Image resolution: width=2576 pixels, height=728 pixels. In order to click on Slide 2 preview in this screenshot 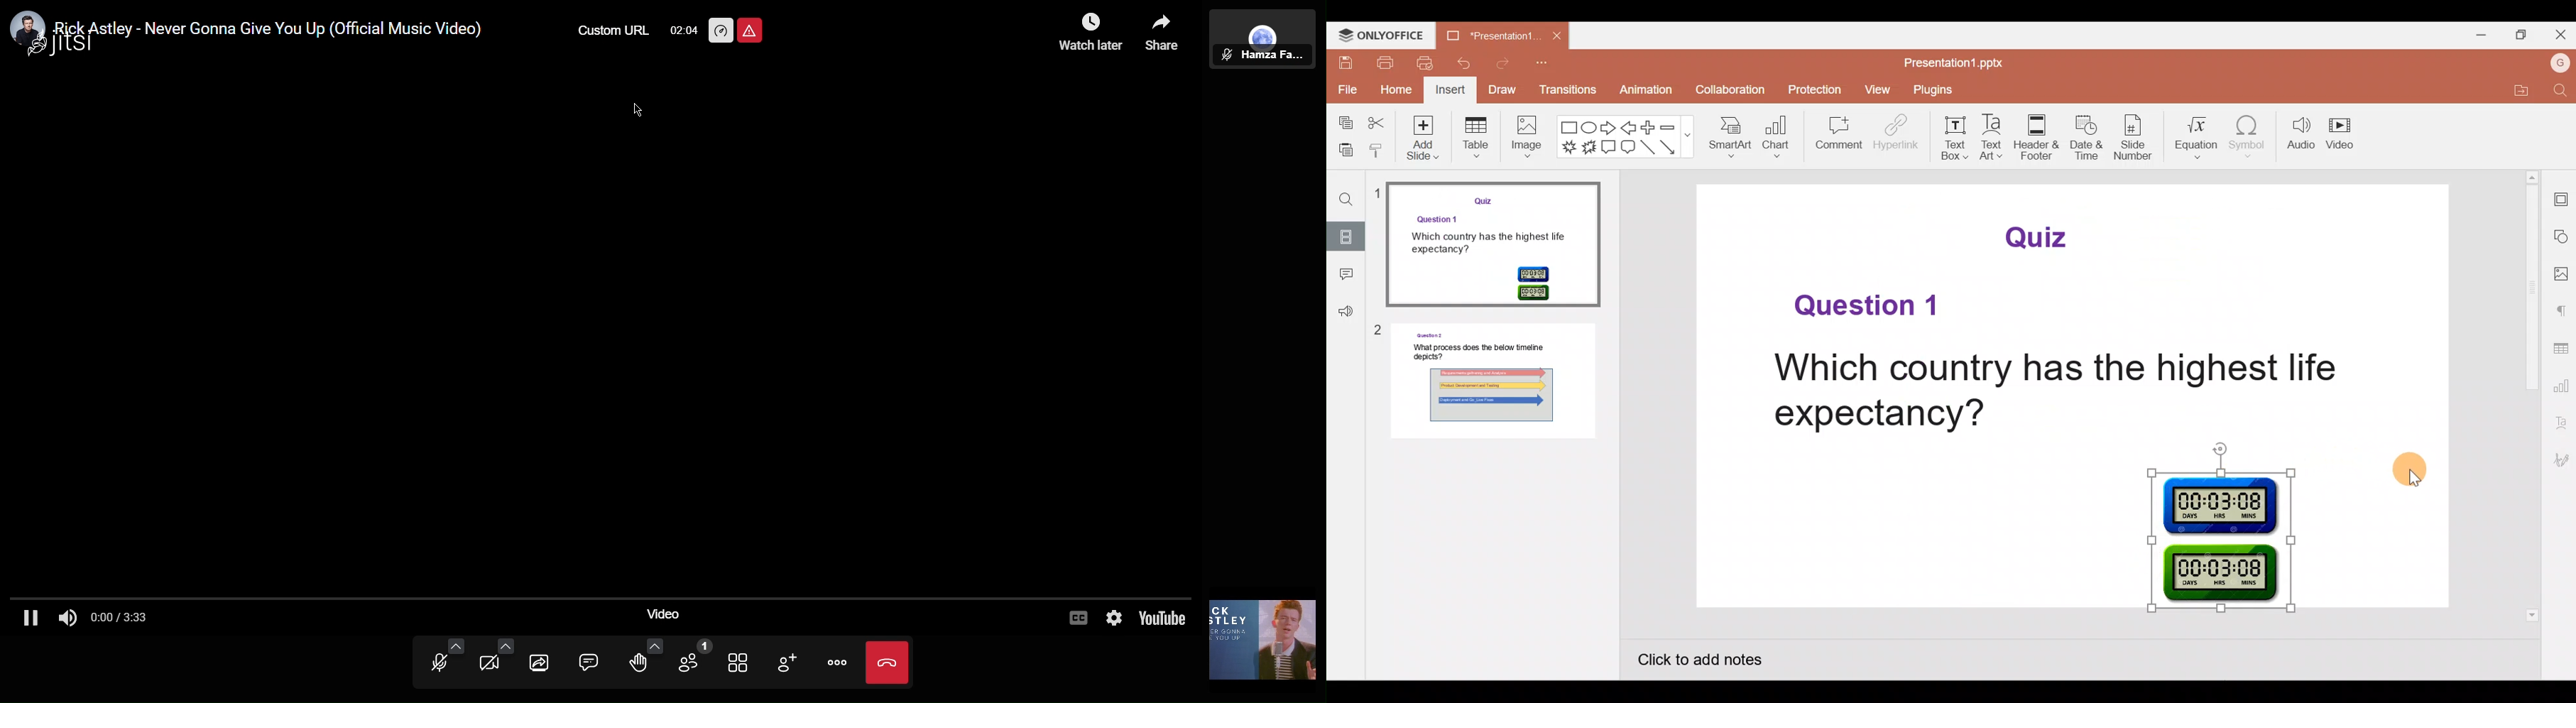, I will do `click(1490, 389)`.